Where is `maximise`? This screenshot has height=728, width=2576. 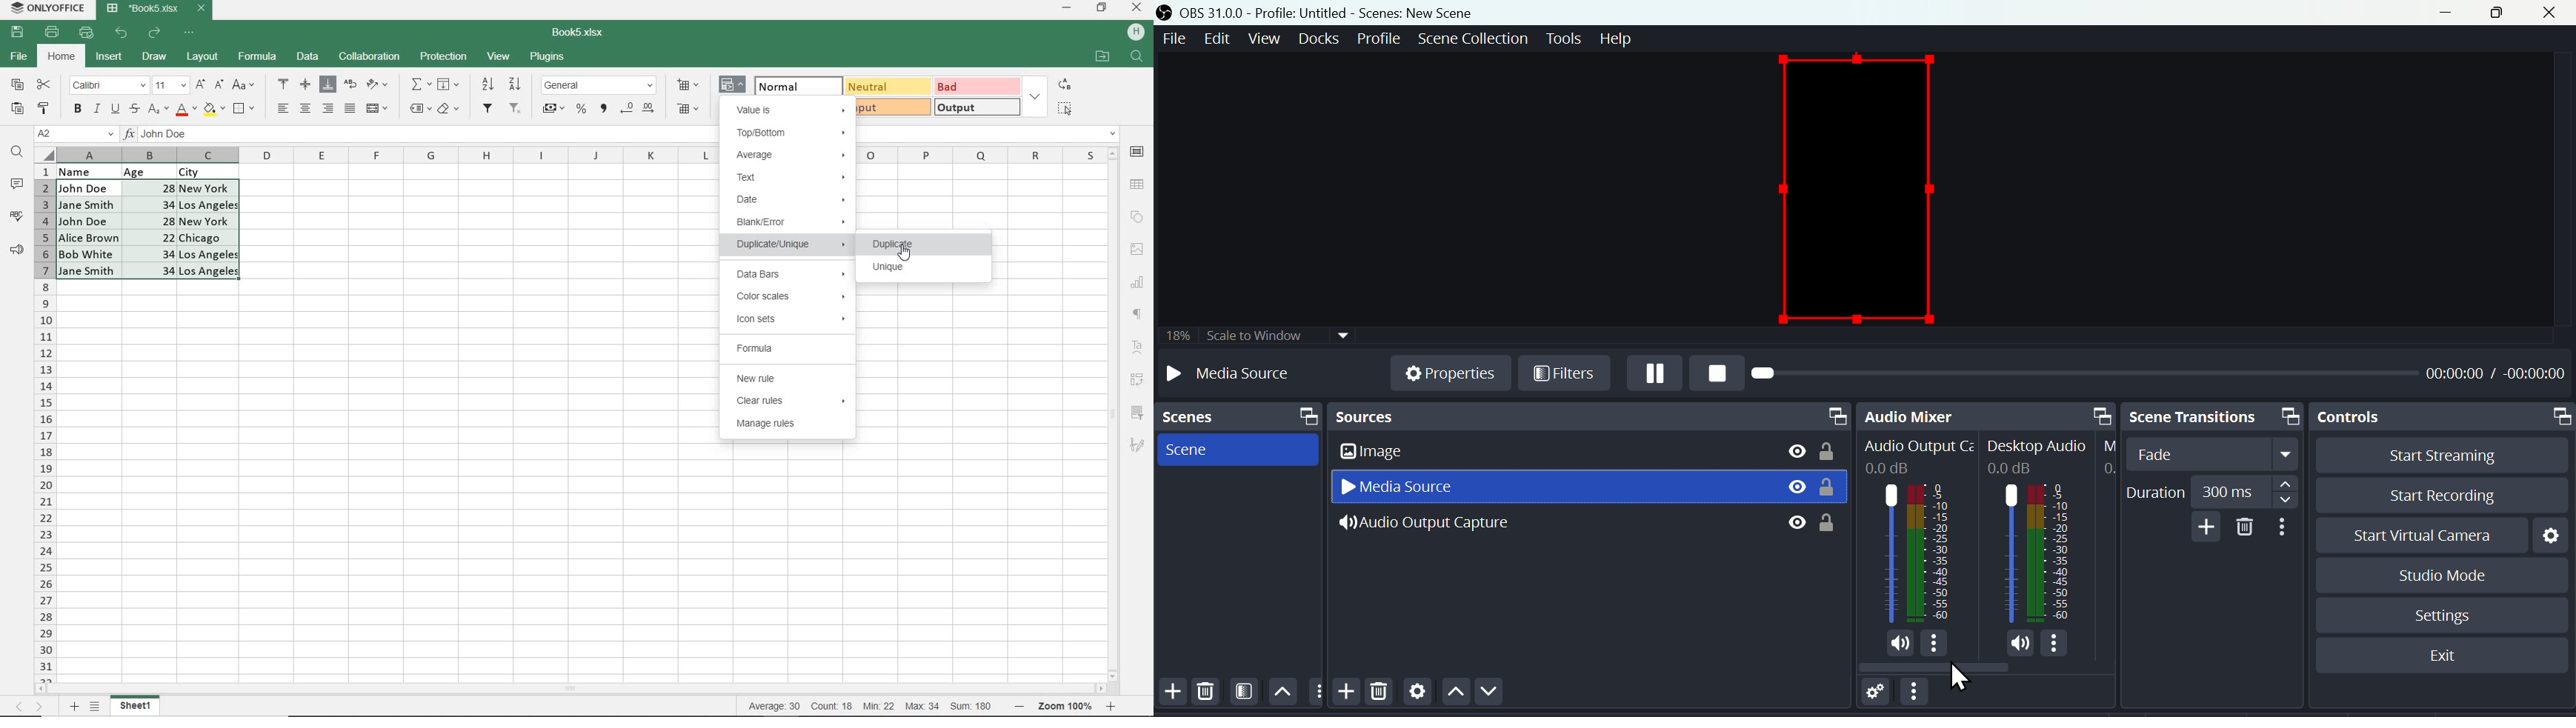 maximise is located at coordinates (2500, 13).